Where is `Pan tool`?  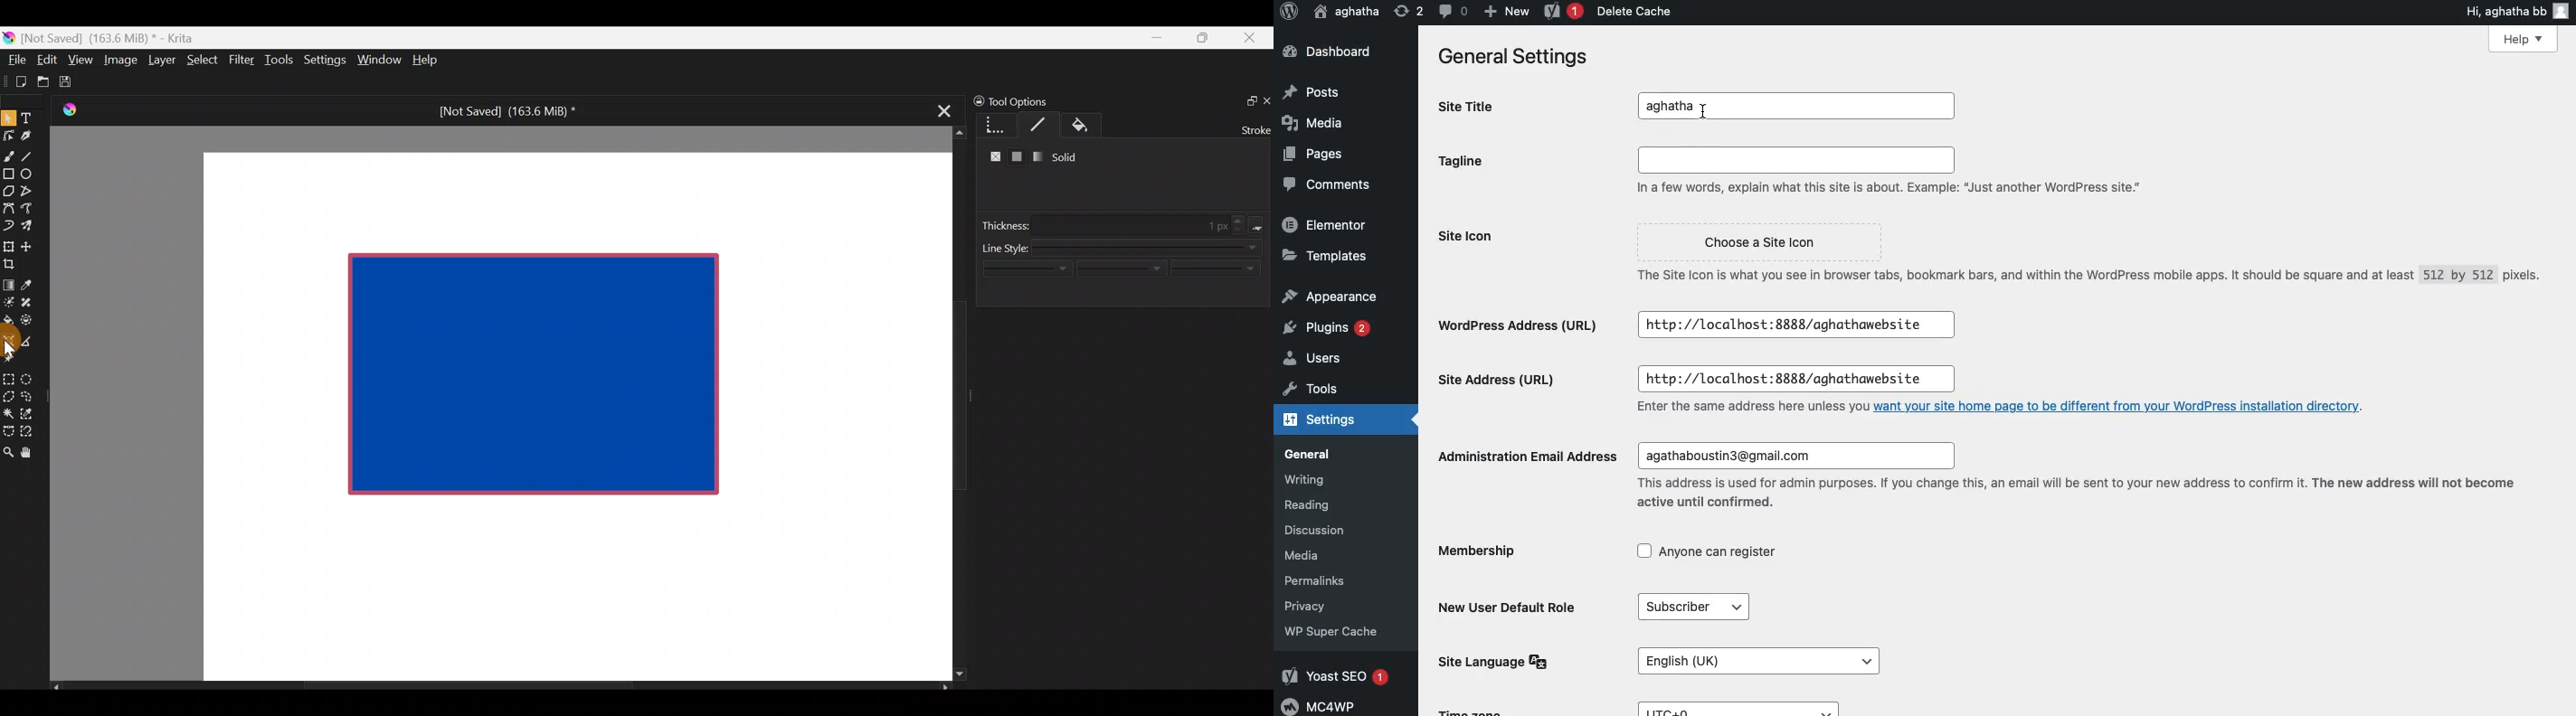
Pan tool is located at coordinates (32, 453).